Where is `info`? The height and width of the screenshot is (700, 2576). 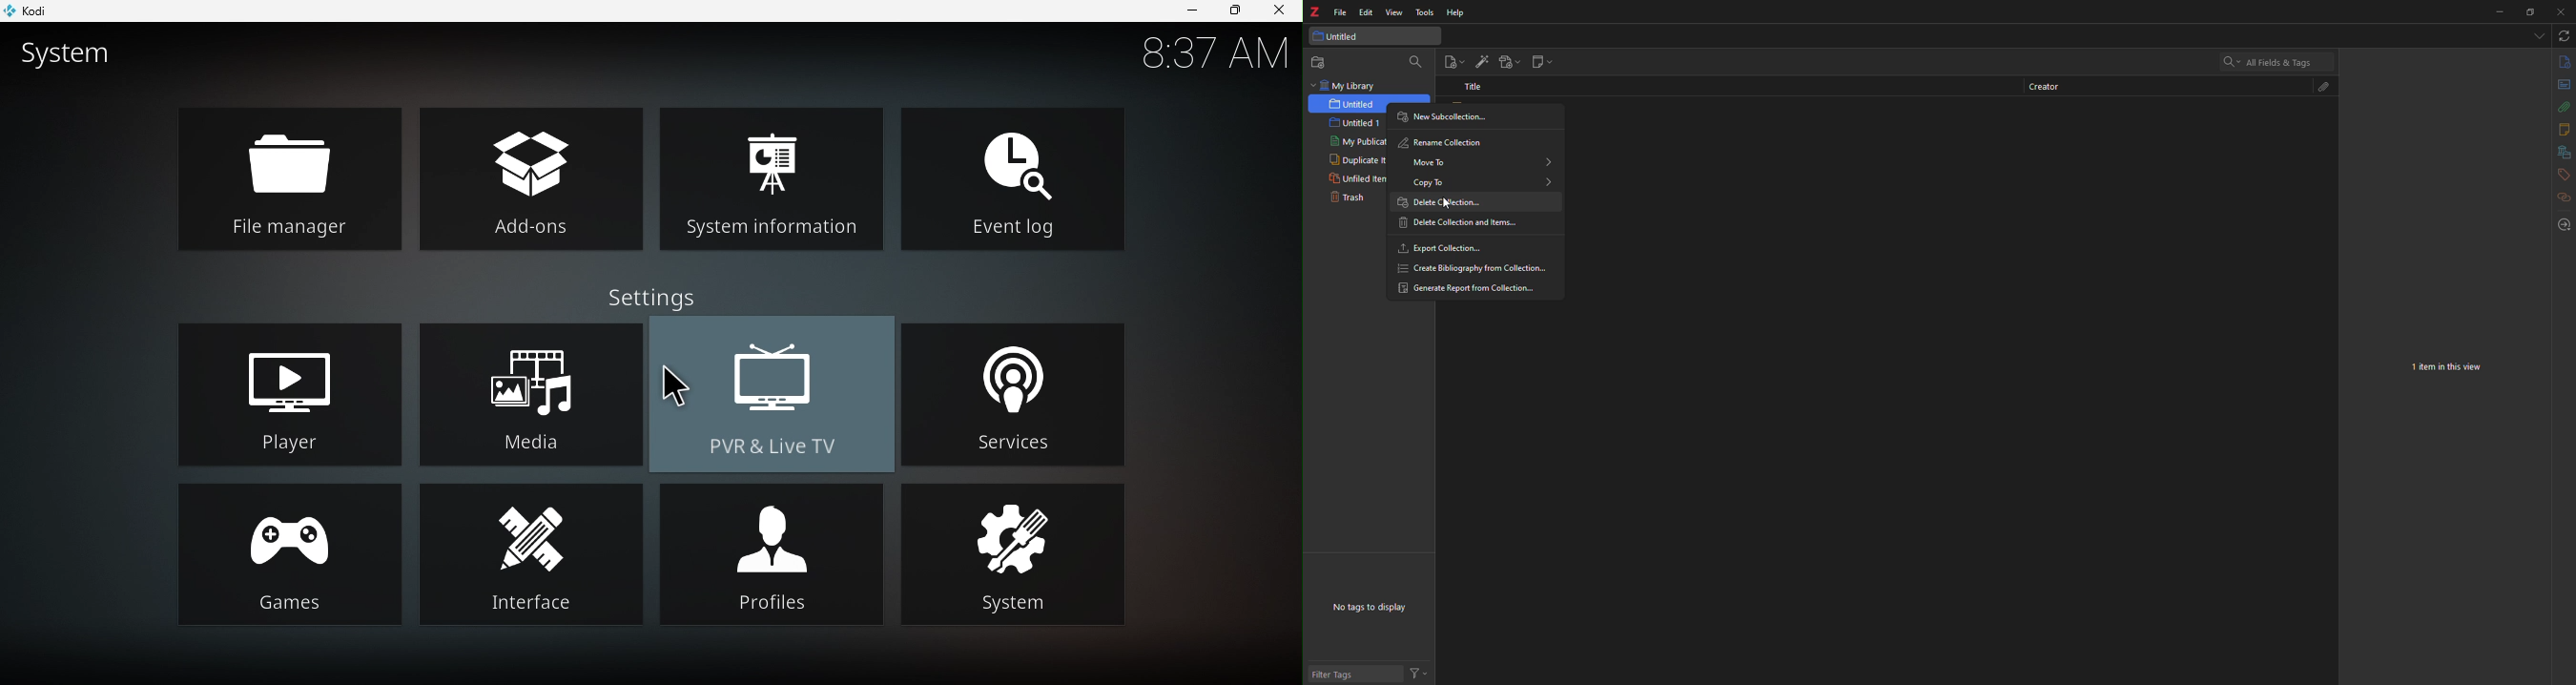 info is located at coordinates (2564, 62).